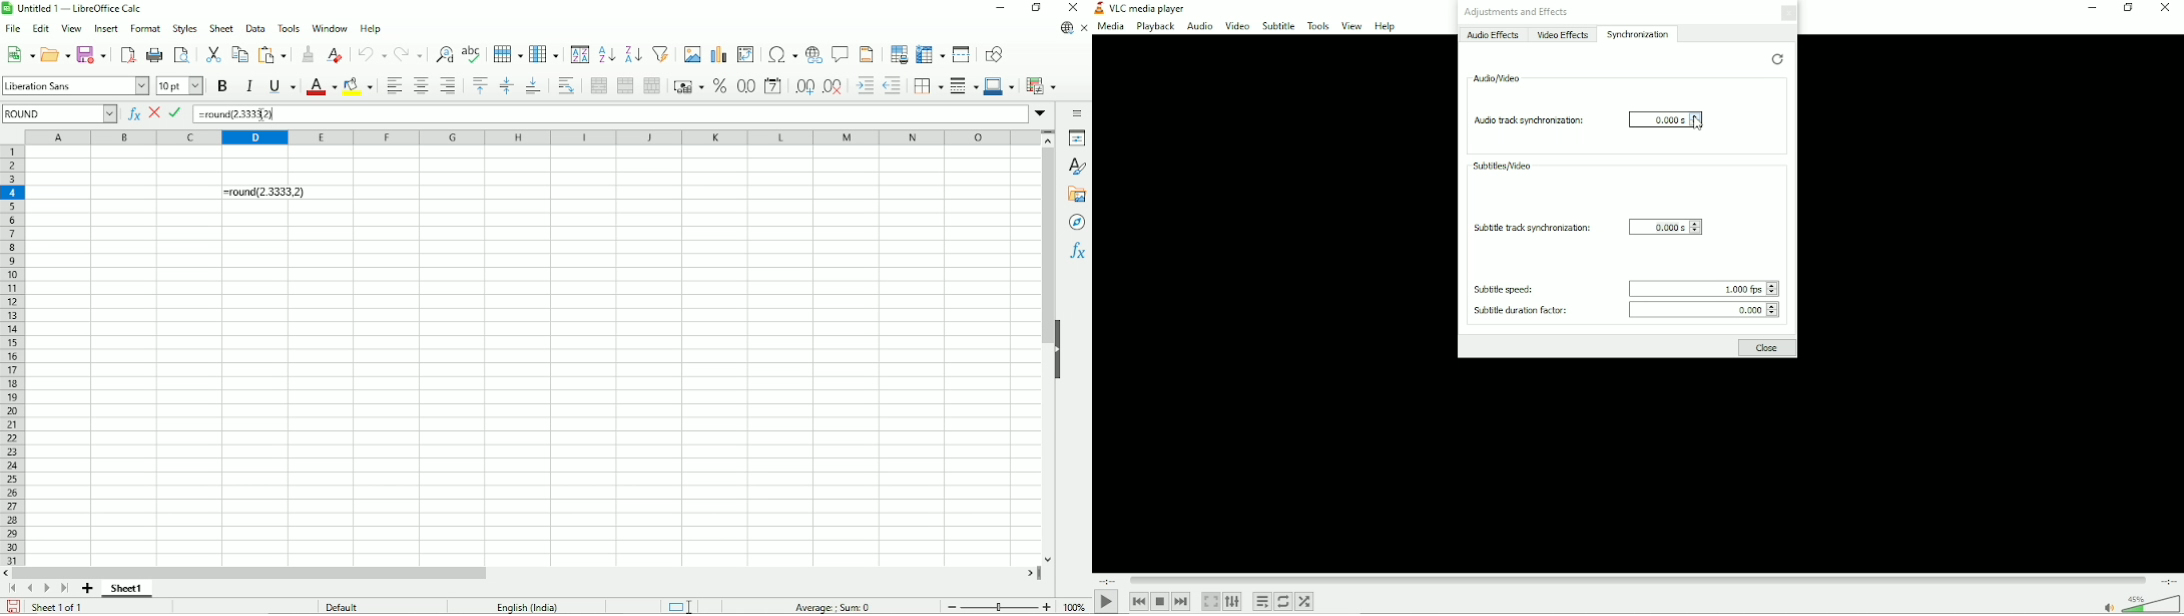 This screenshot has height=616, width=2184. Describe the element at coordinates (449, 86) in the screenshot. I see `Align right` at that location.